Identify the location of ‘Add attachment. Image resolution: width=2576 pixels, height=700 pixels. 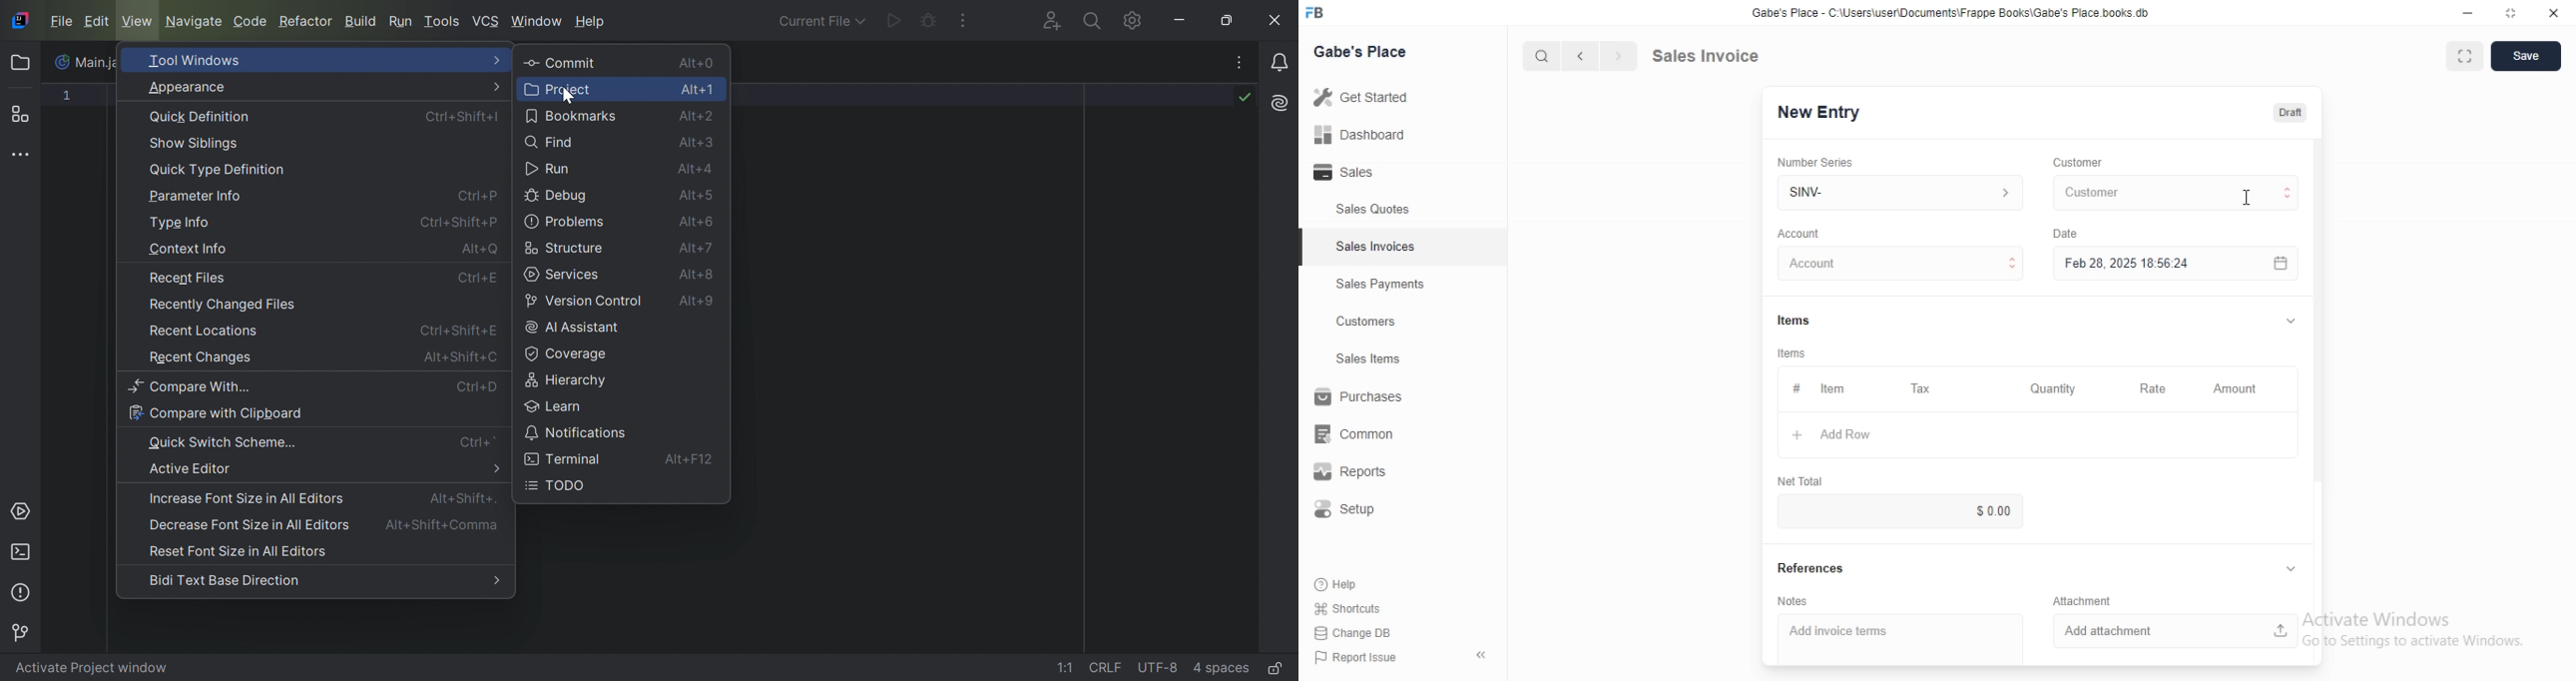
(2176, 629).